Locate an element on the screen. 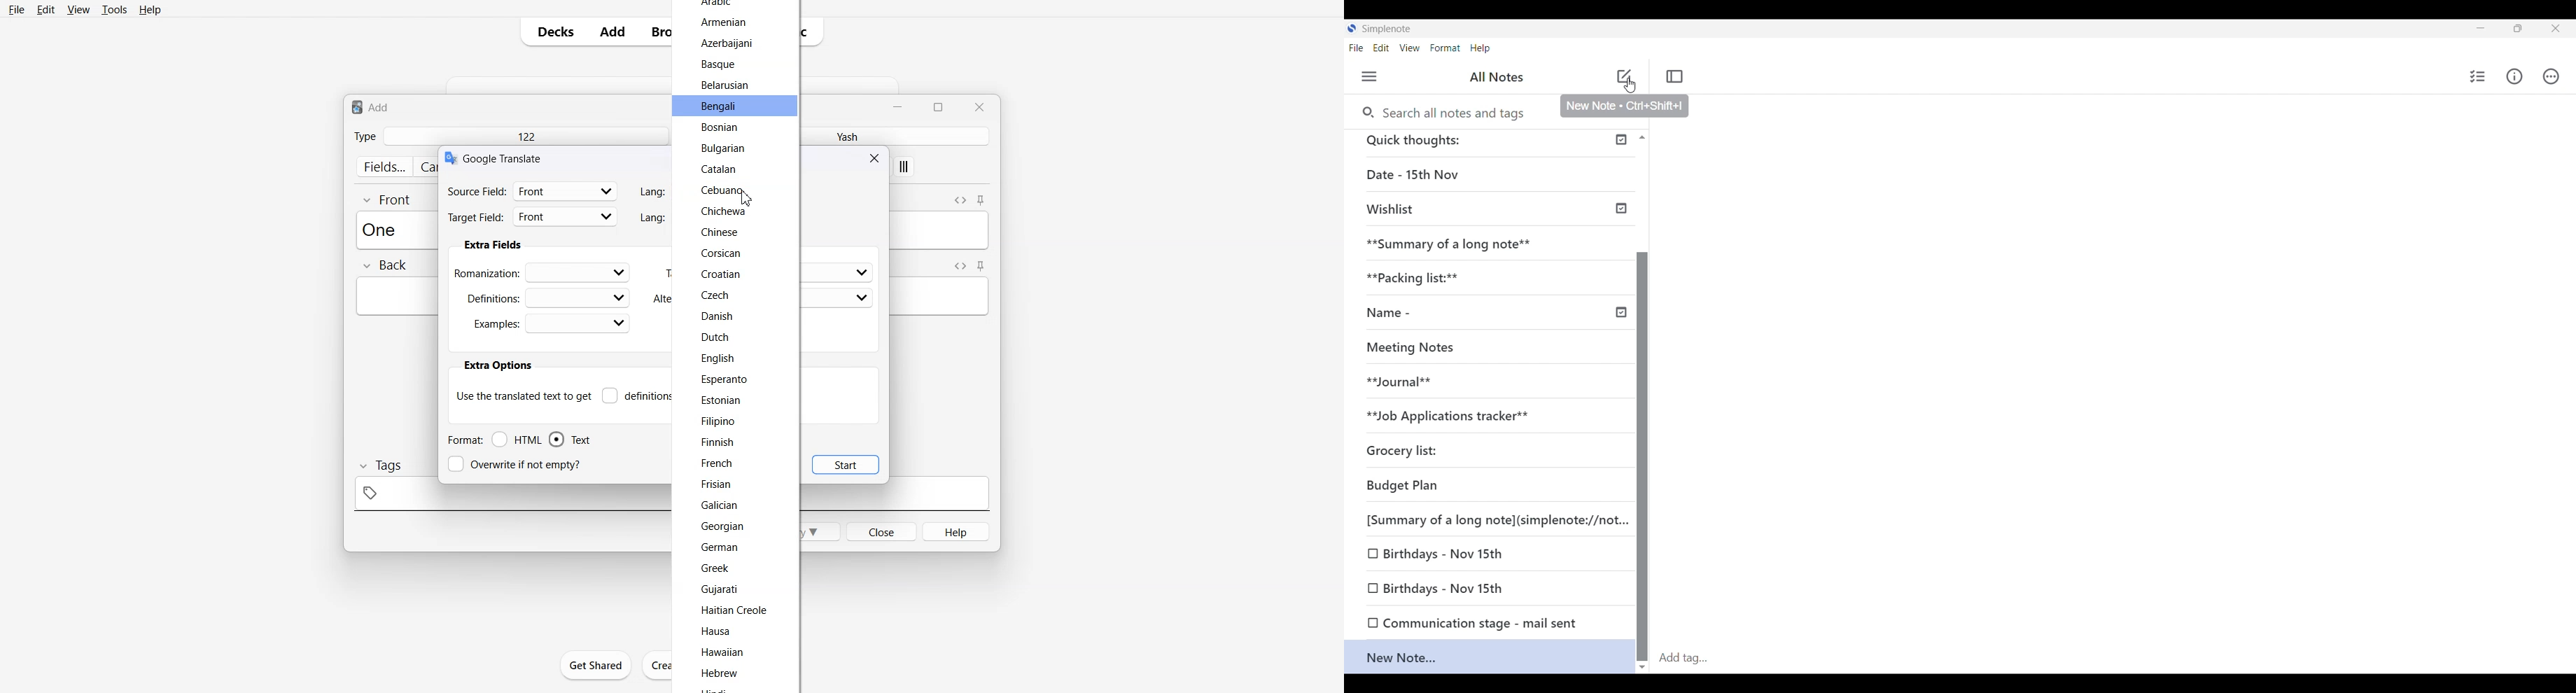  Text is located at coordinates (505, 158).